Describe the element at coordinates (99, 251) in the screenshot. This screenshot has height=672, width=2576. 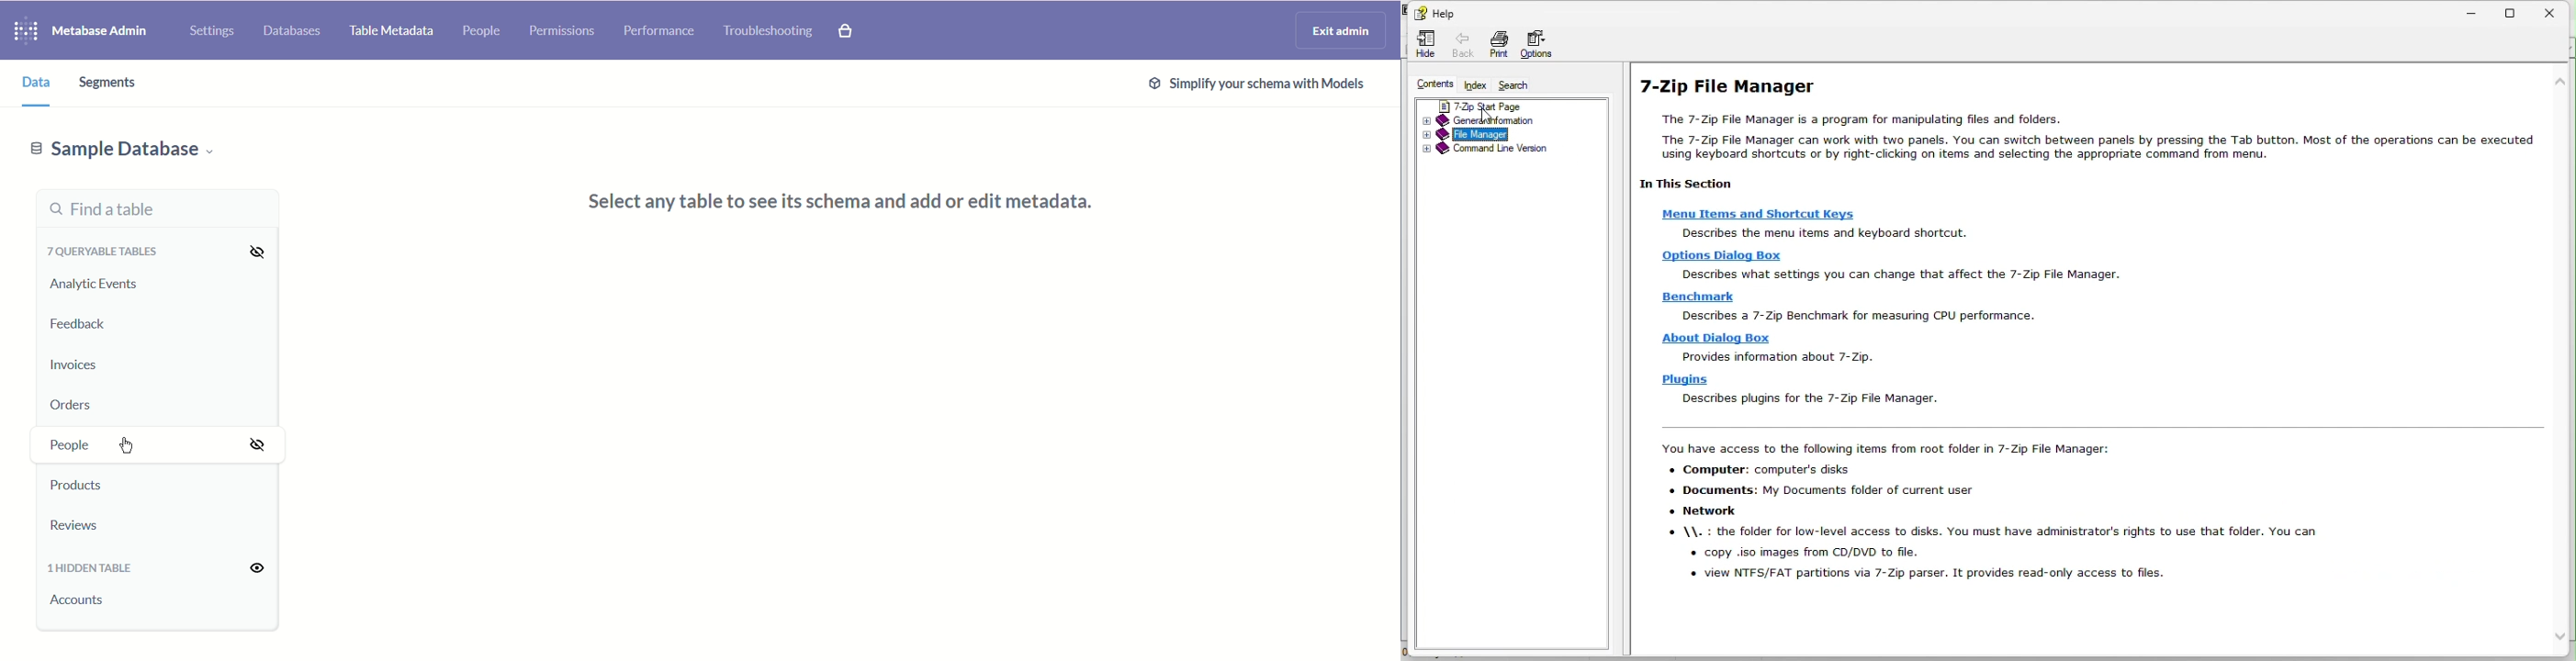
I see `7 queryable tables` at that location.